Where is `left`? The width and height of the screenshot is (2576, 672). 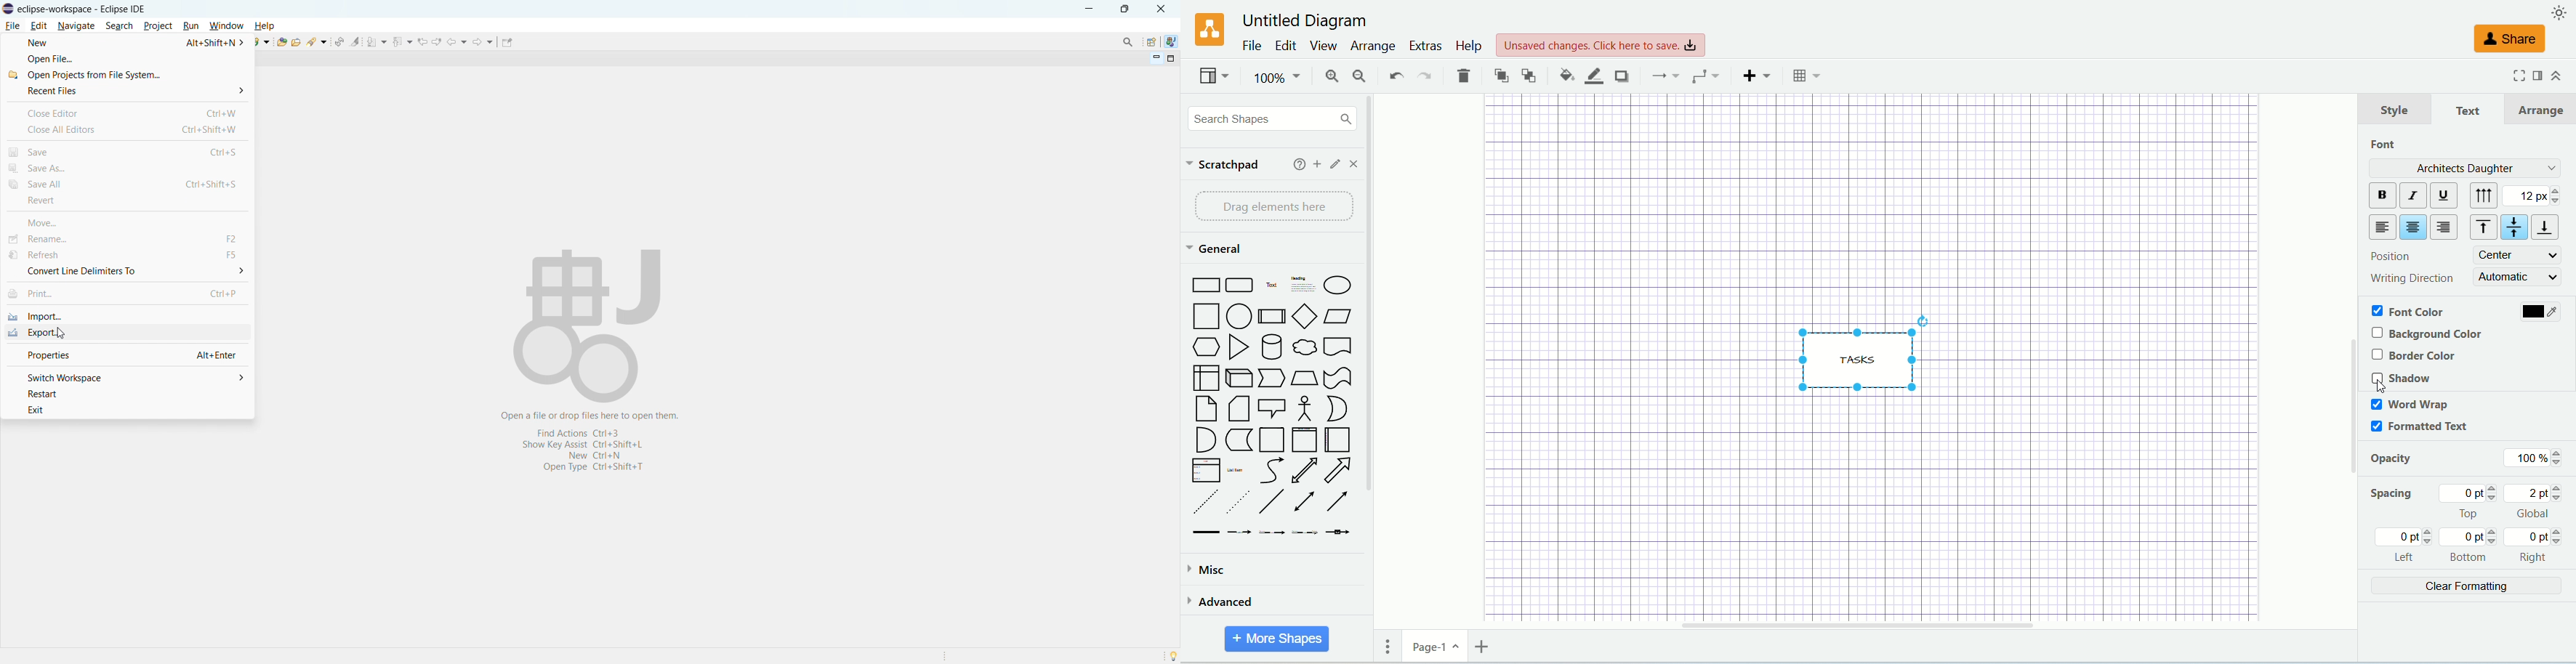
left is located at coordinates (2383, 227).